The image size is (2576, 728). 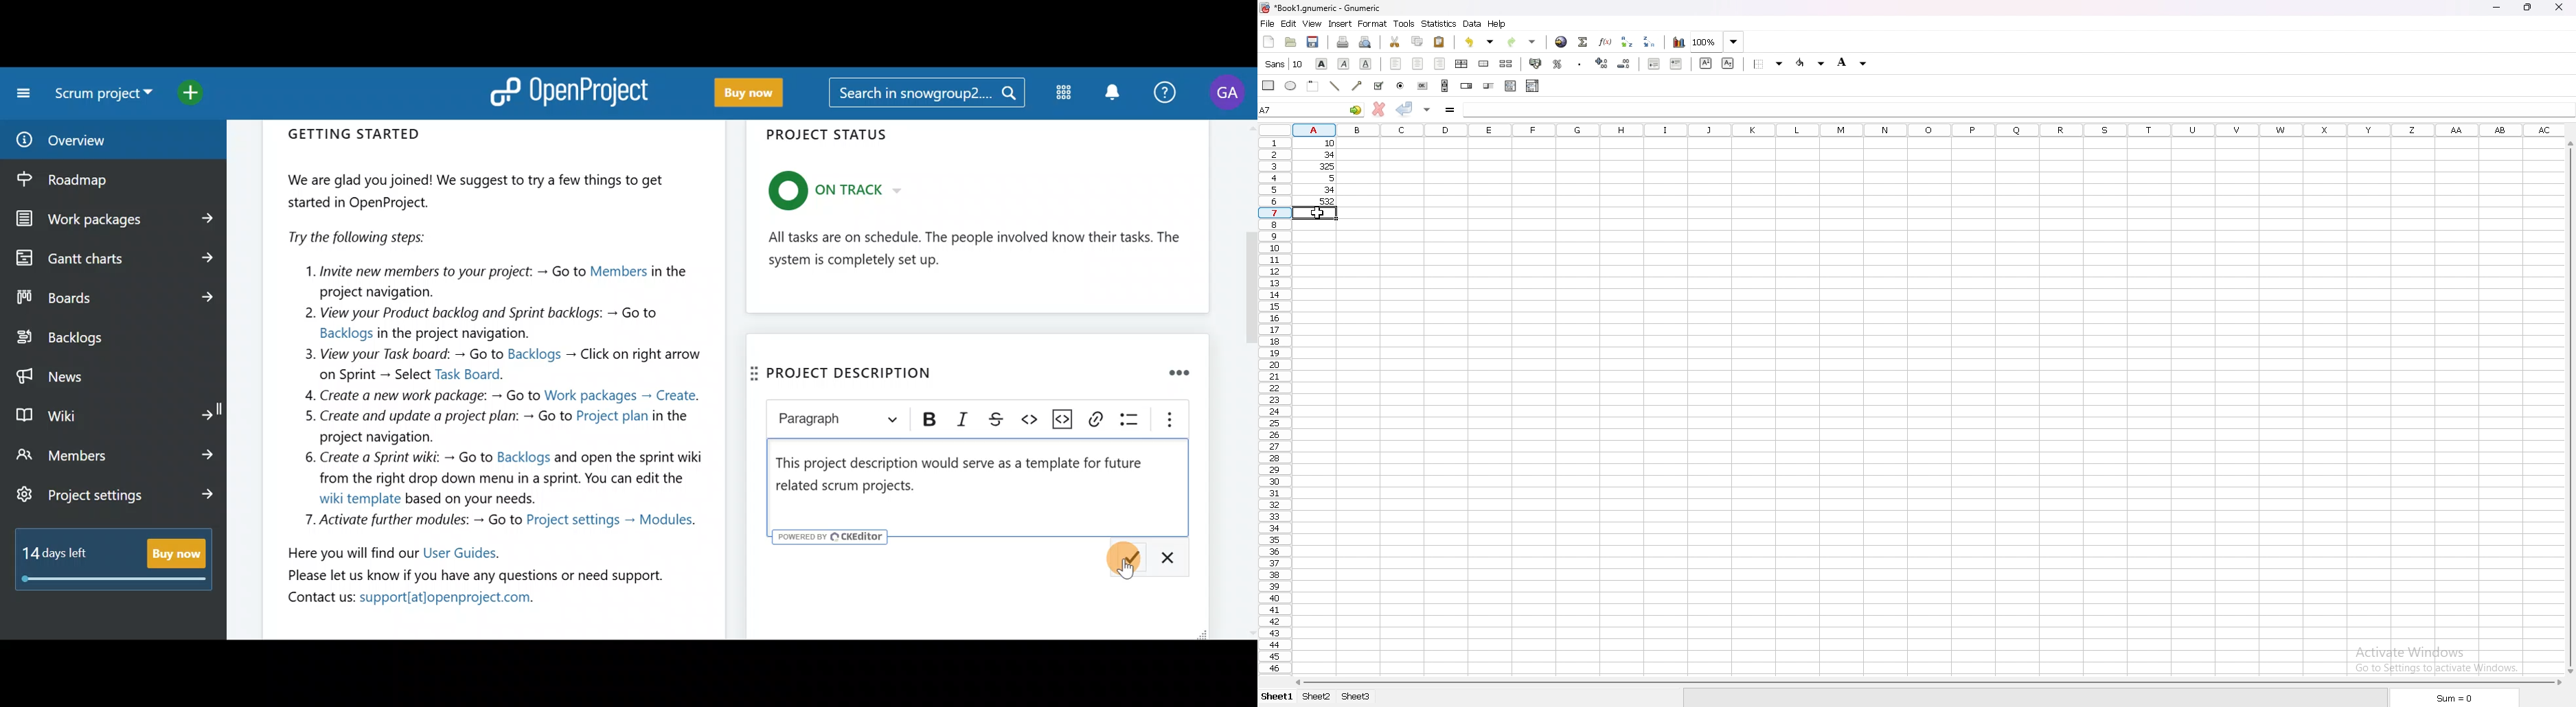 What do you see at coordinates (1290, 43) in the screenshot?
I see `open` at bounding box center [1290, 43].